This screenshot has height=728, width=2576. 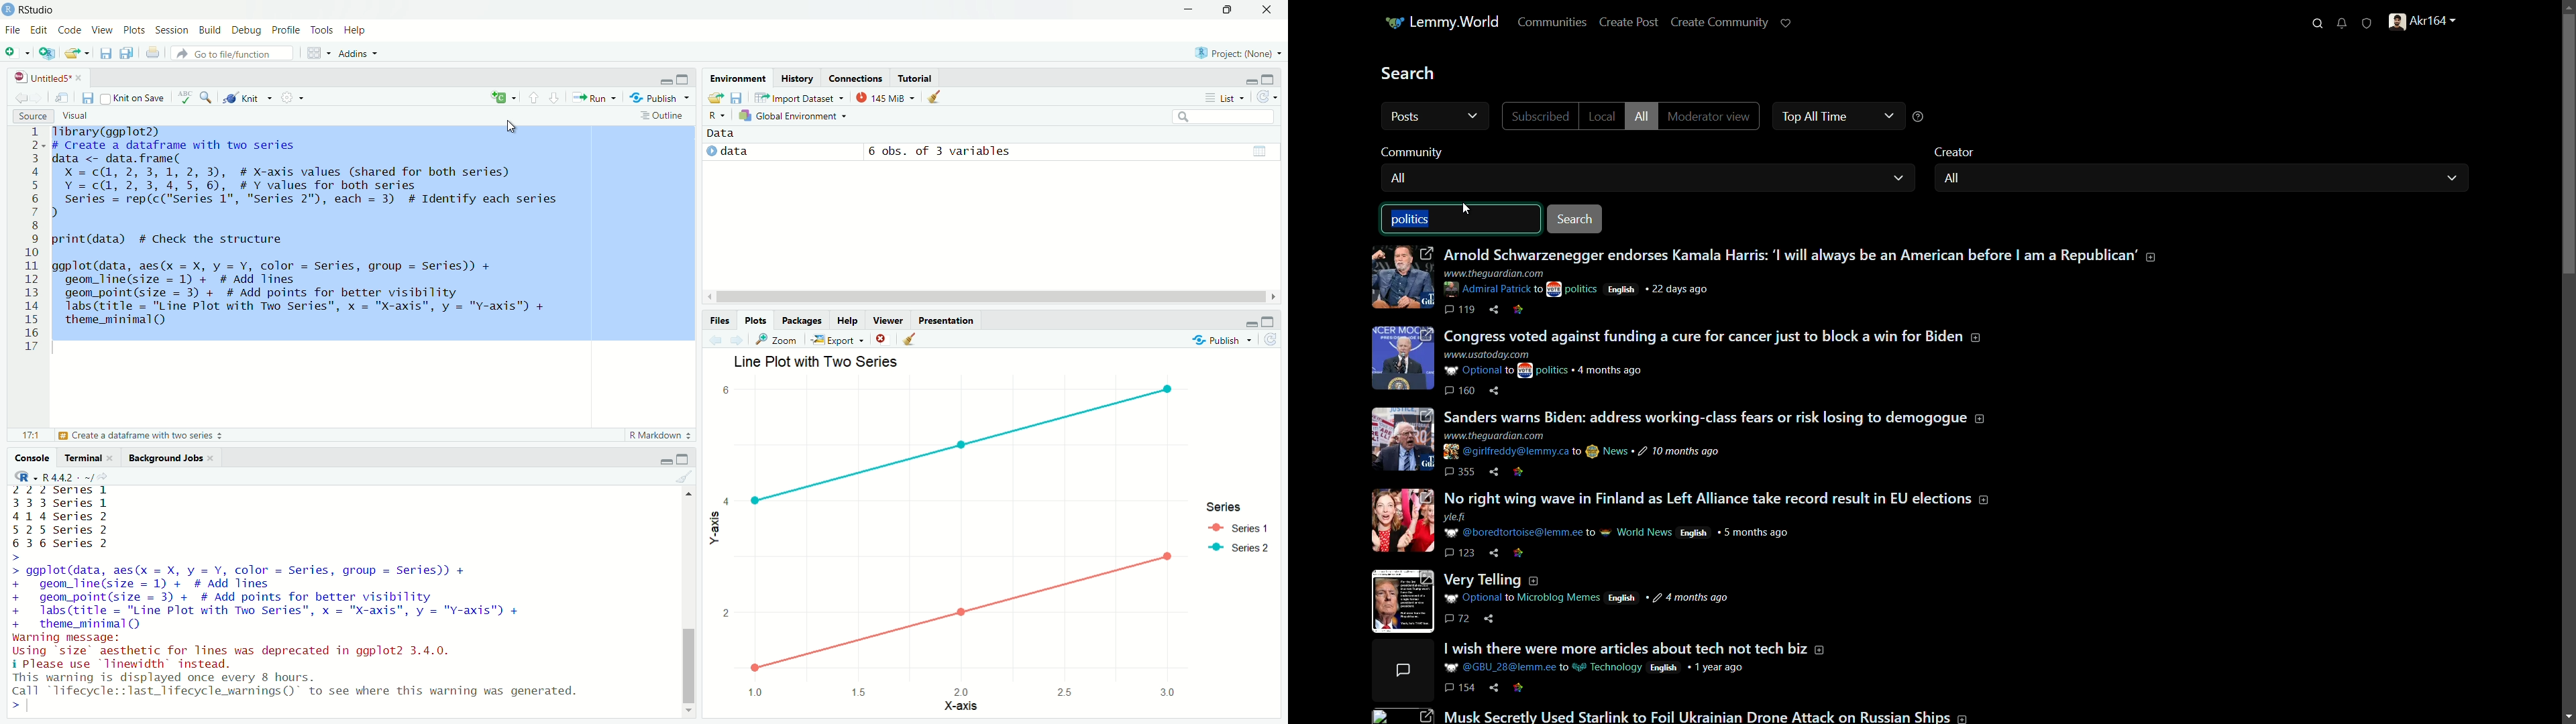 I want to click on Maximize, so click(x=1267, y=321).